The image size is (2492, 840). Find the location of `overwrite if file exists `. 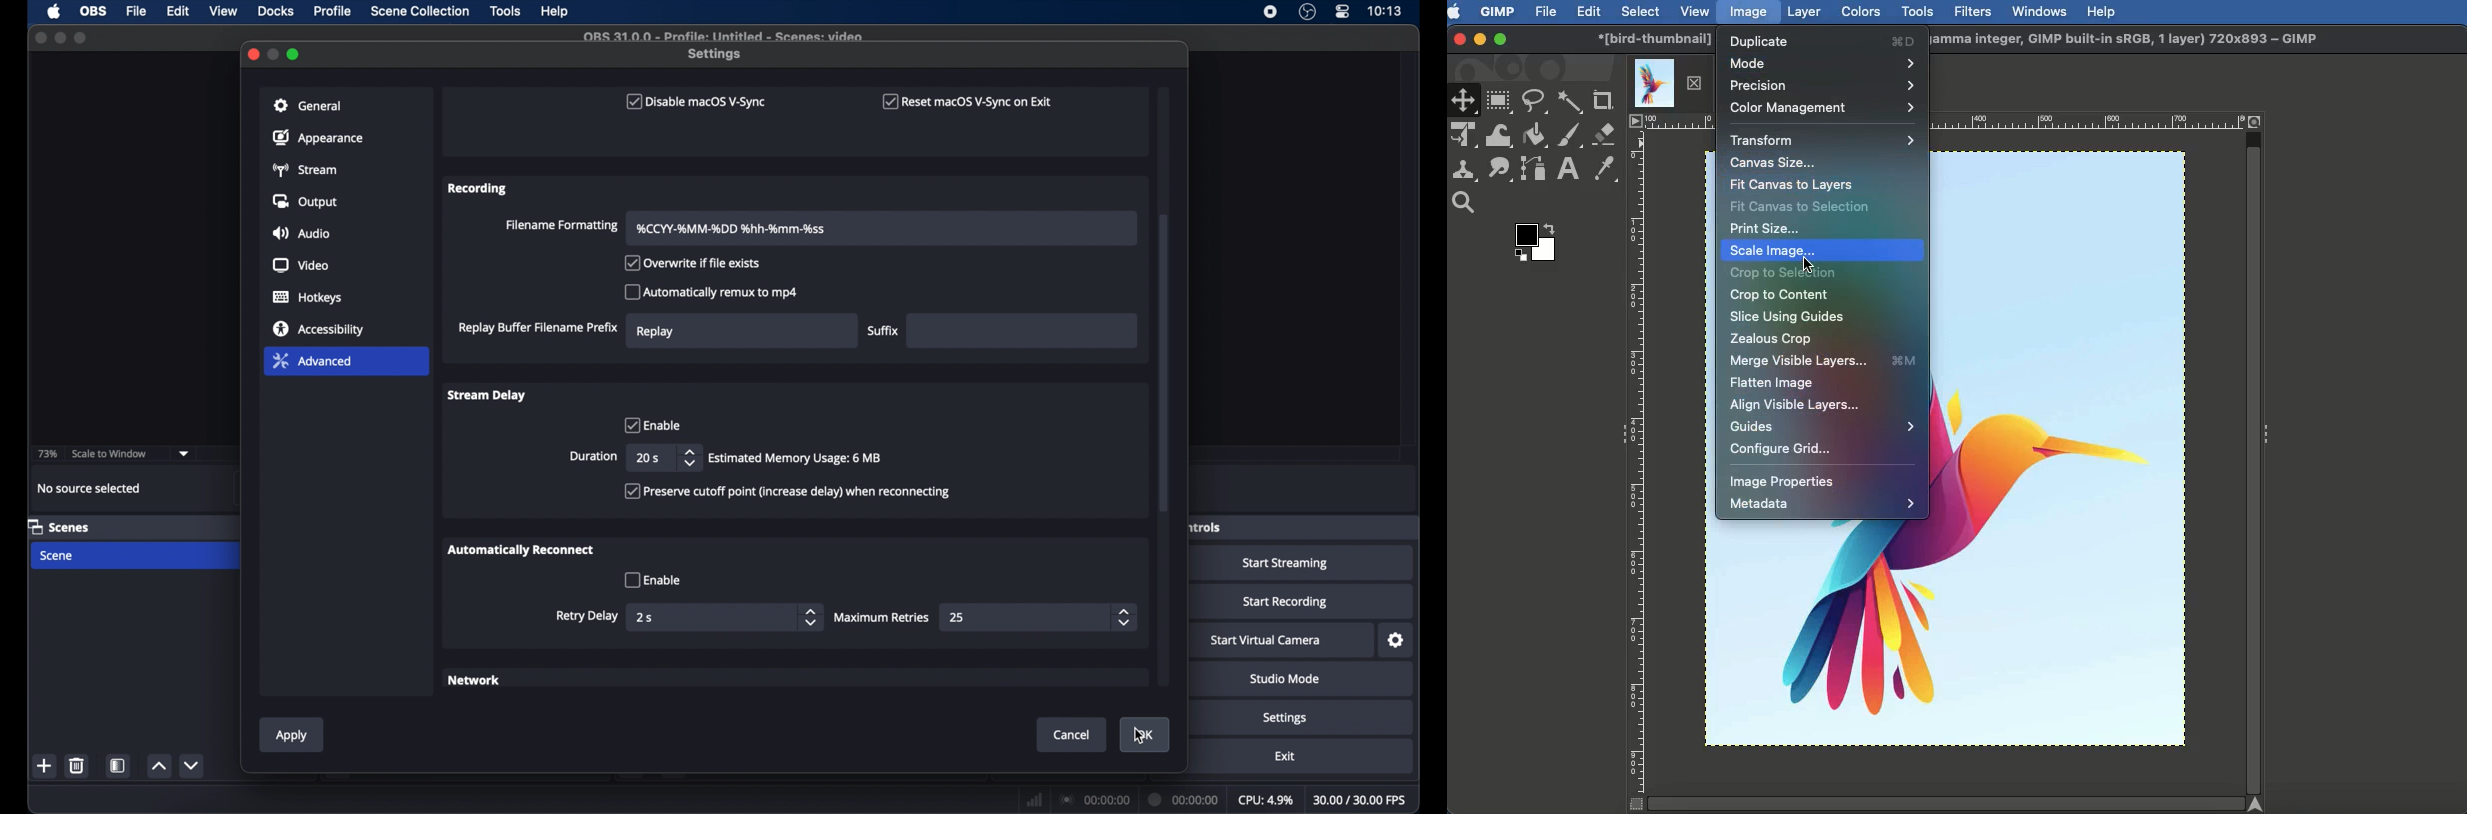

overwrite if file exists  is located at coordinates (693, 264).